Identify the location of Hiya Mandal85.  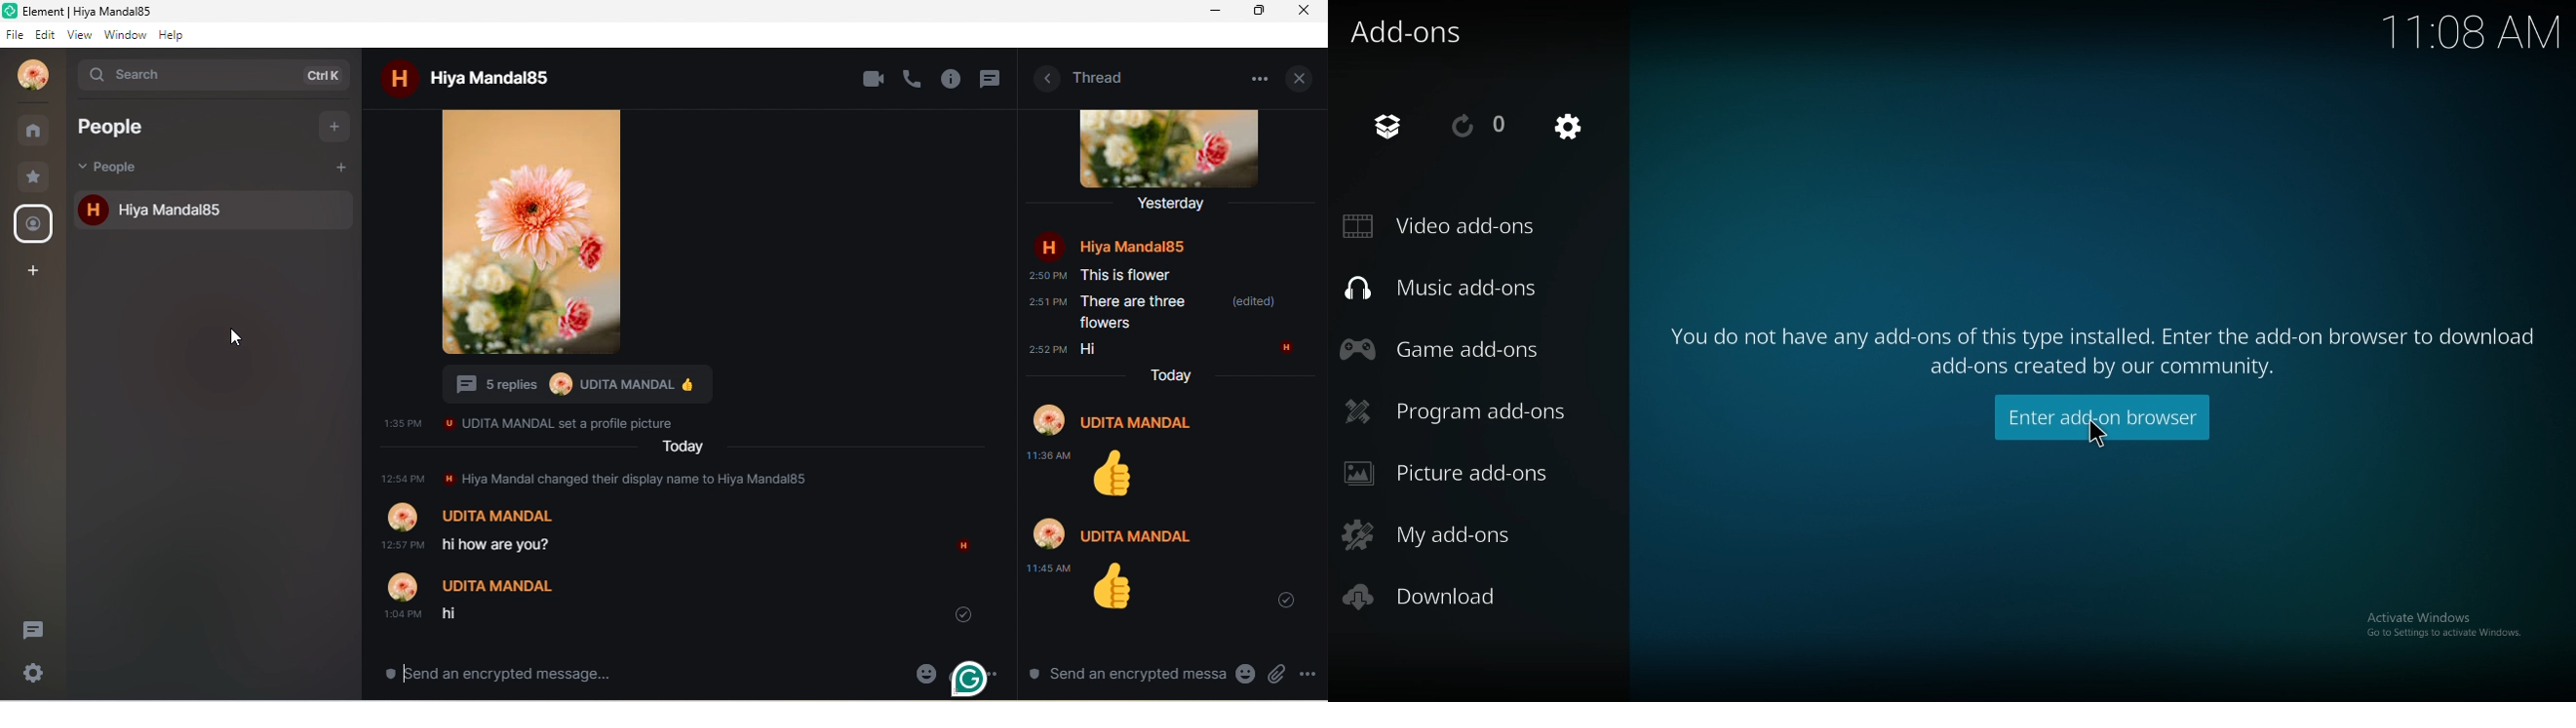
(1132, 247).